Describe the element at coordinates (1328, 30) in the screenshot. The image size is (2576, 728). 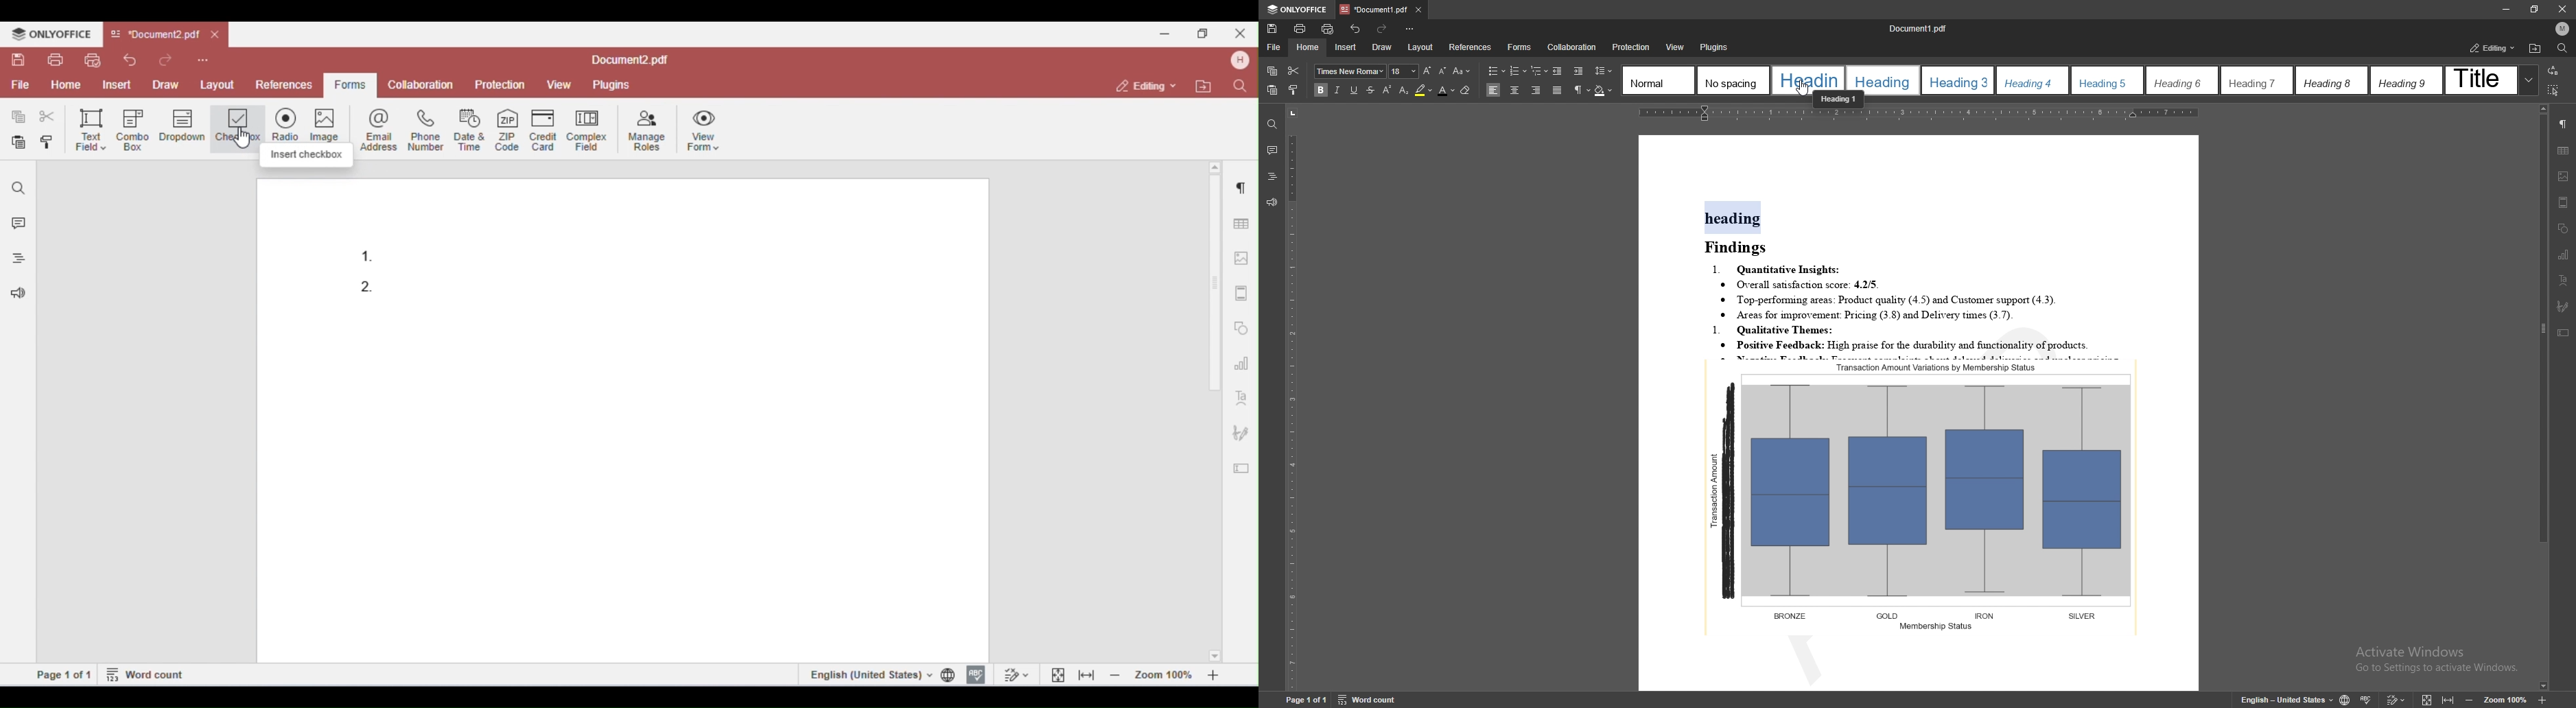
I see `quick print` at that location.